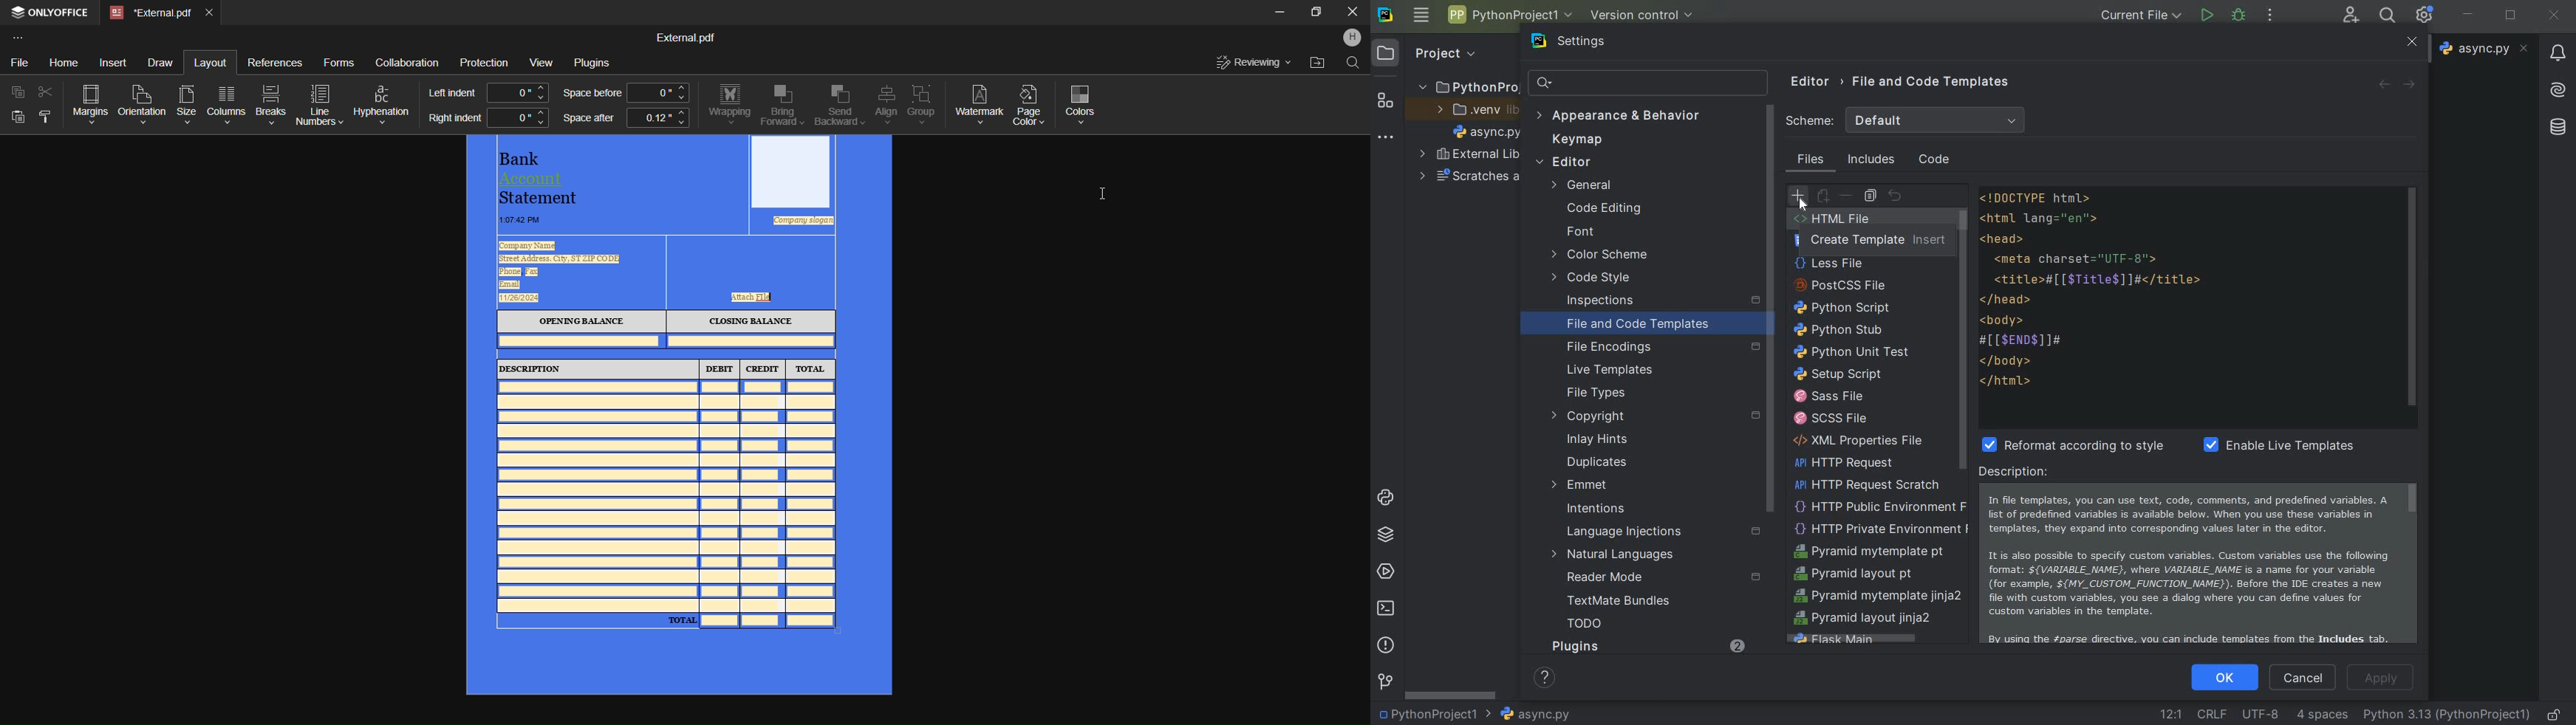  What do you see at coordinates (2426, 15) in the screenshot?
I see `Ide and Project Settings` at bounding box center [2426, 15].